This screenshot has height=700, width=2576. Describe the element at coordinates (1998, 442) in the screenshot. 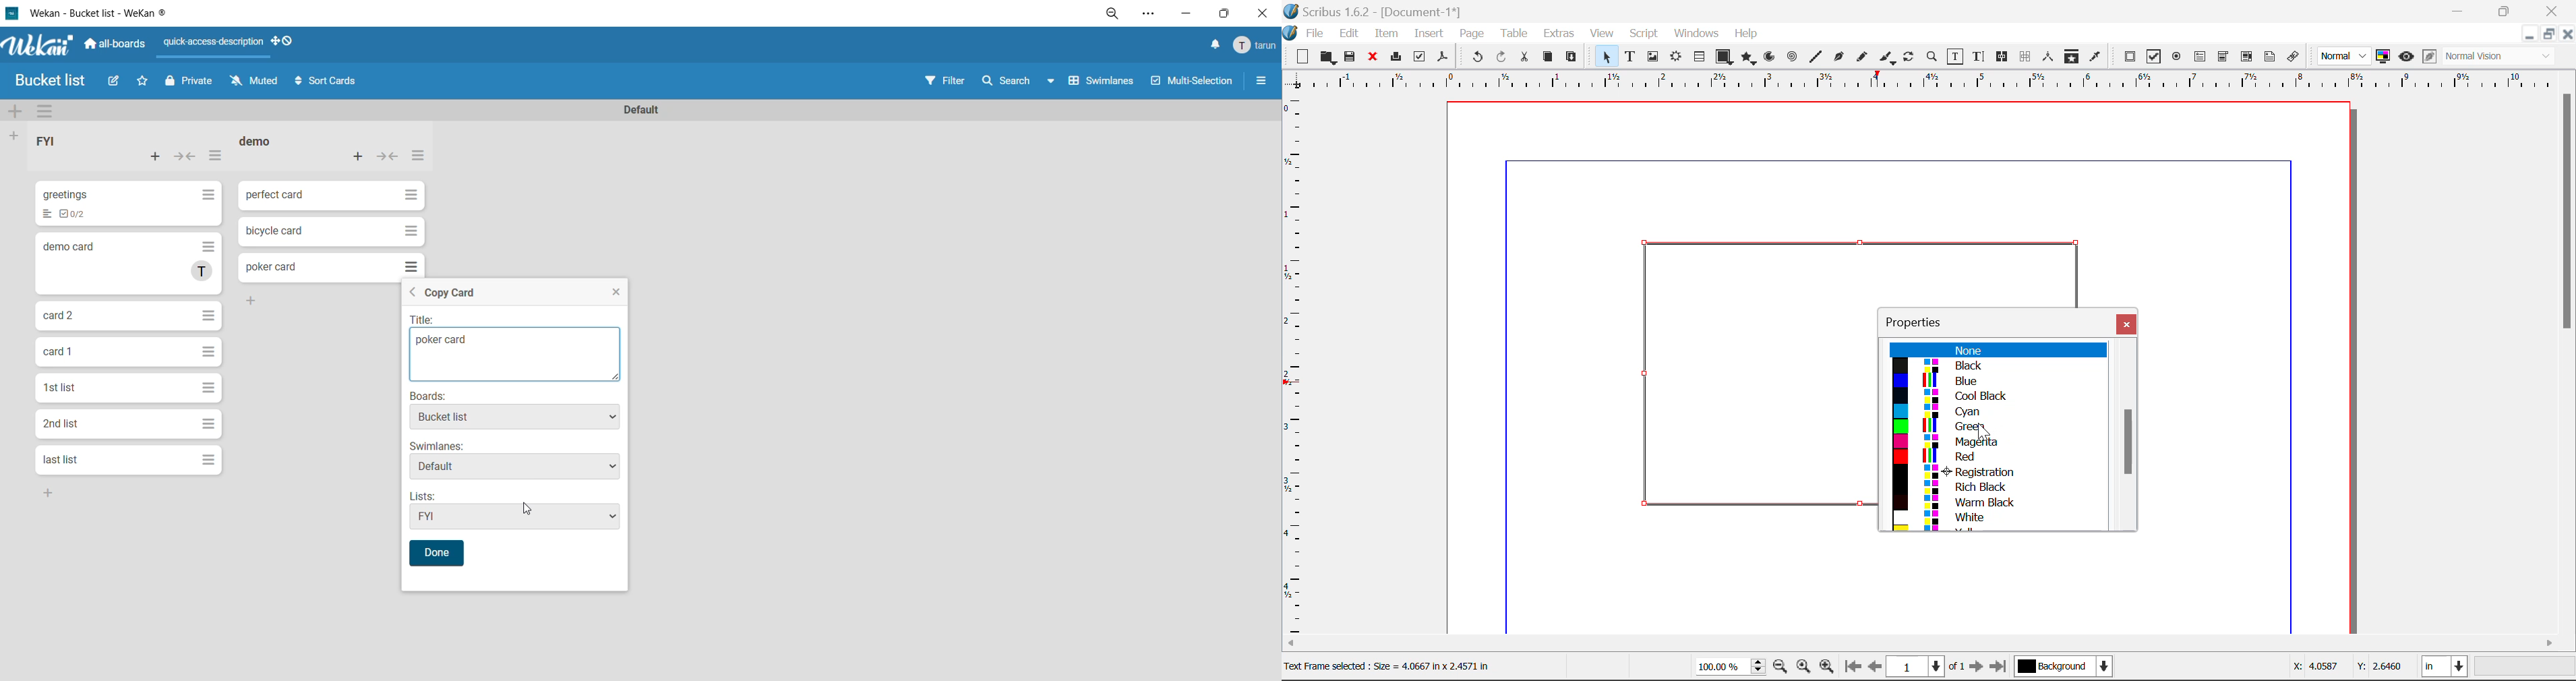

I see `Magenta` at that location.